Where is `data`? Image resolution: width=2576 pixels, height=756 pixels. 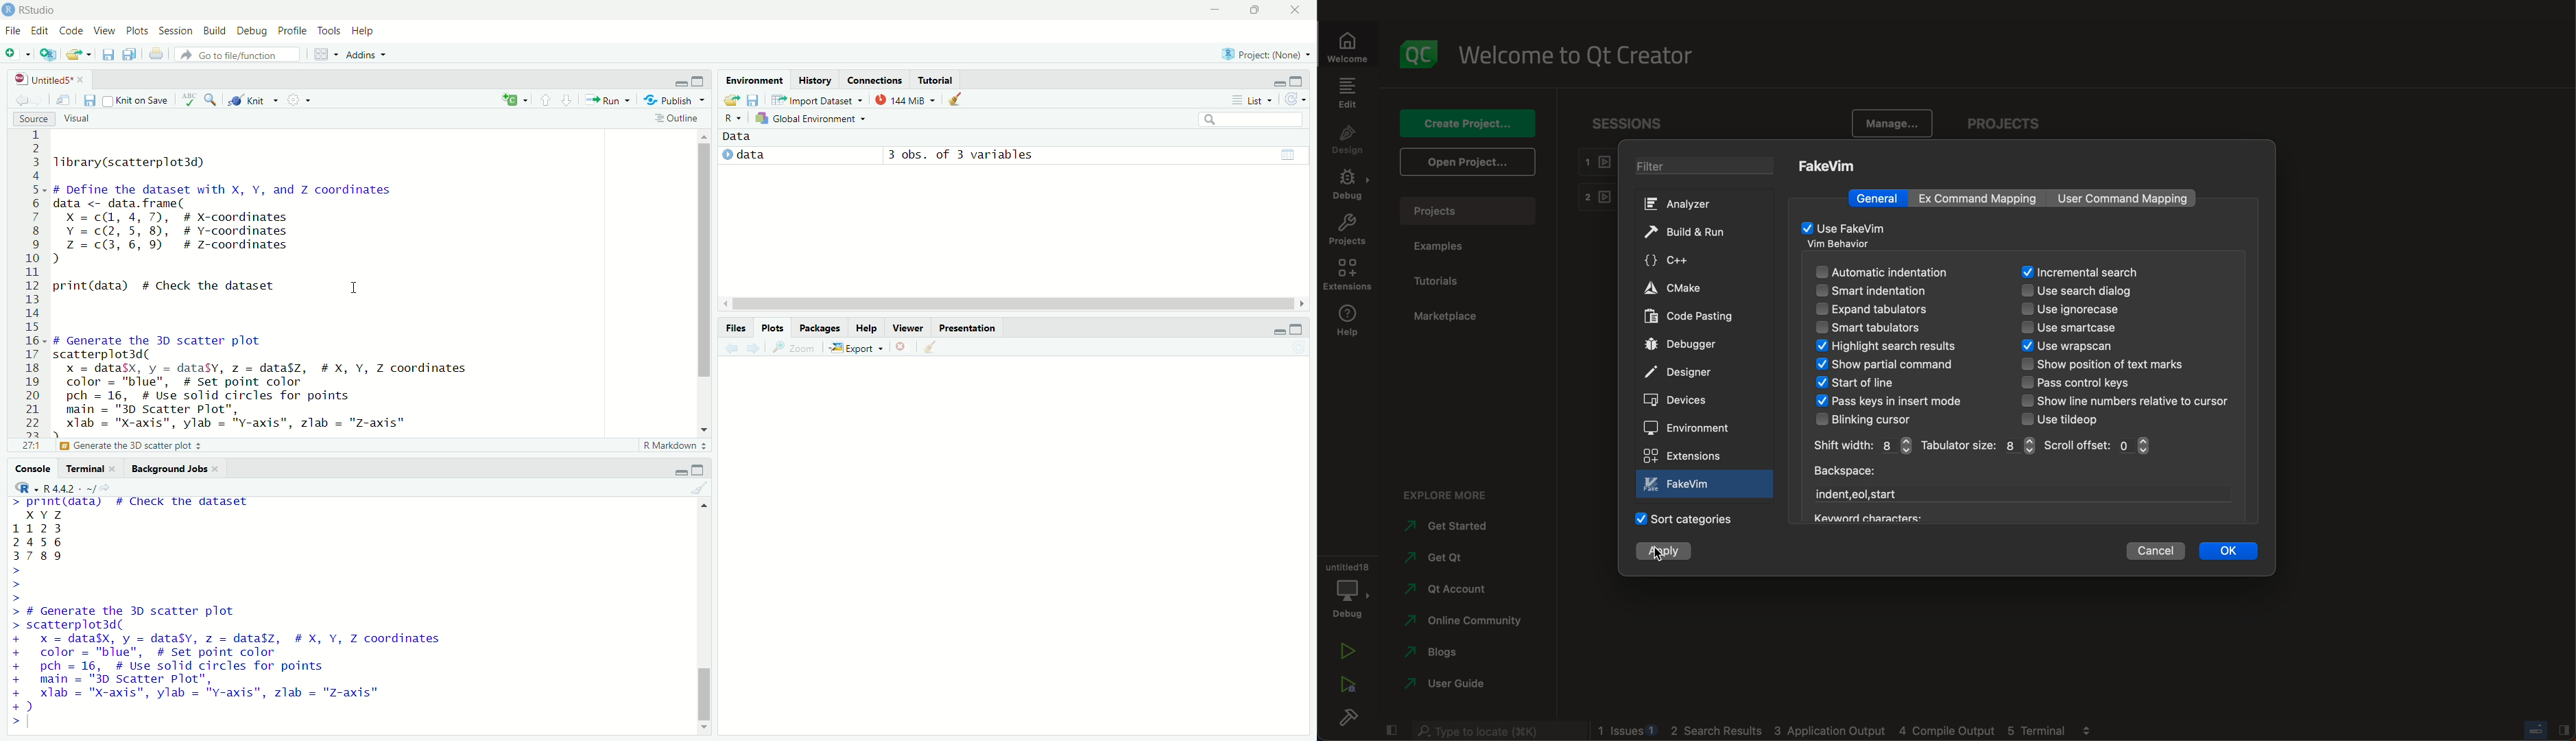
data is located at coordinates (756, 156).